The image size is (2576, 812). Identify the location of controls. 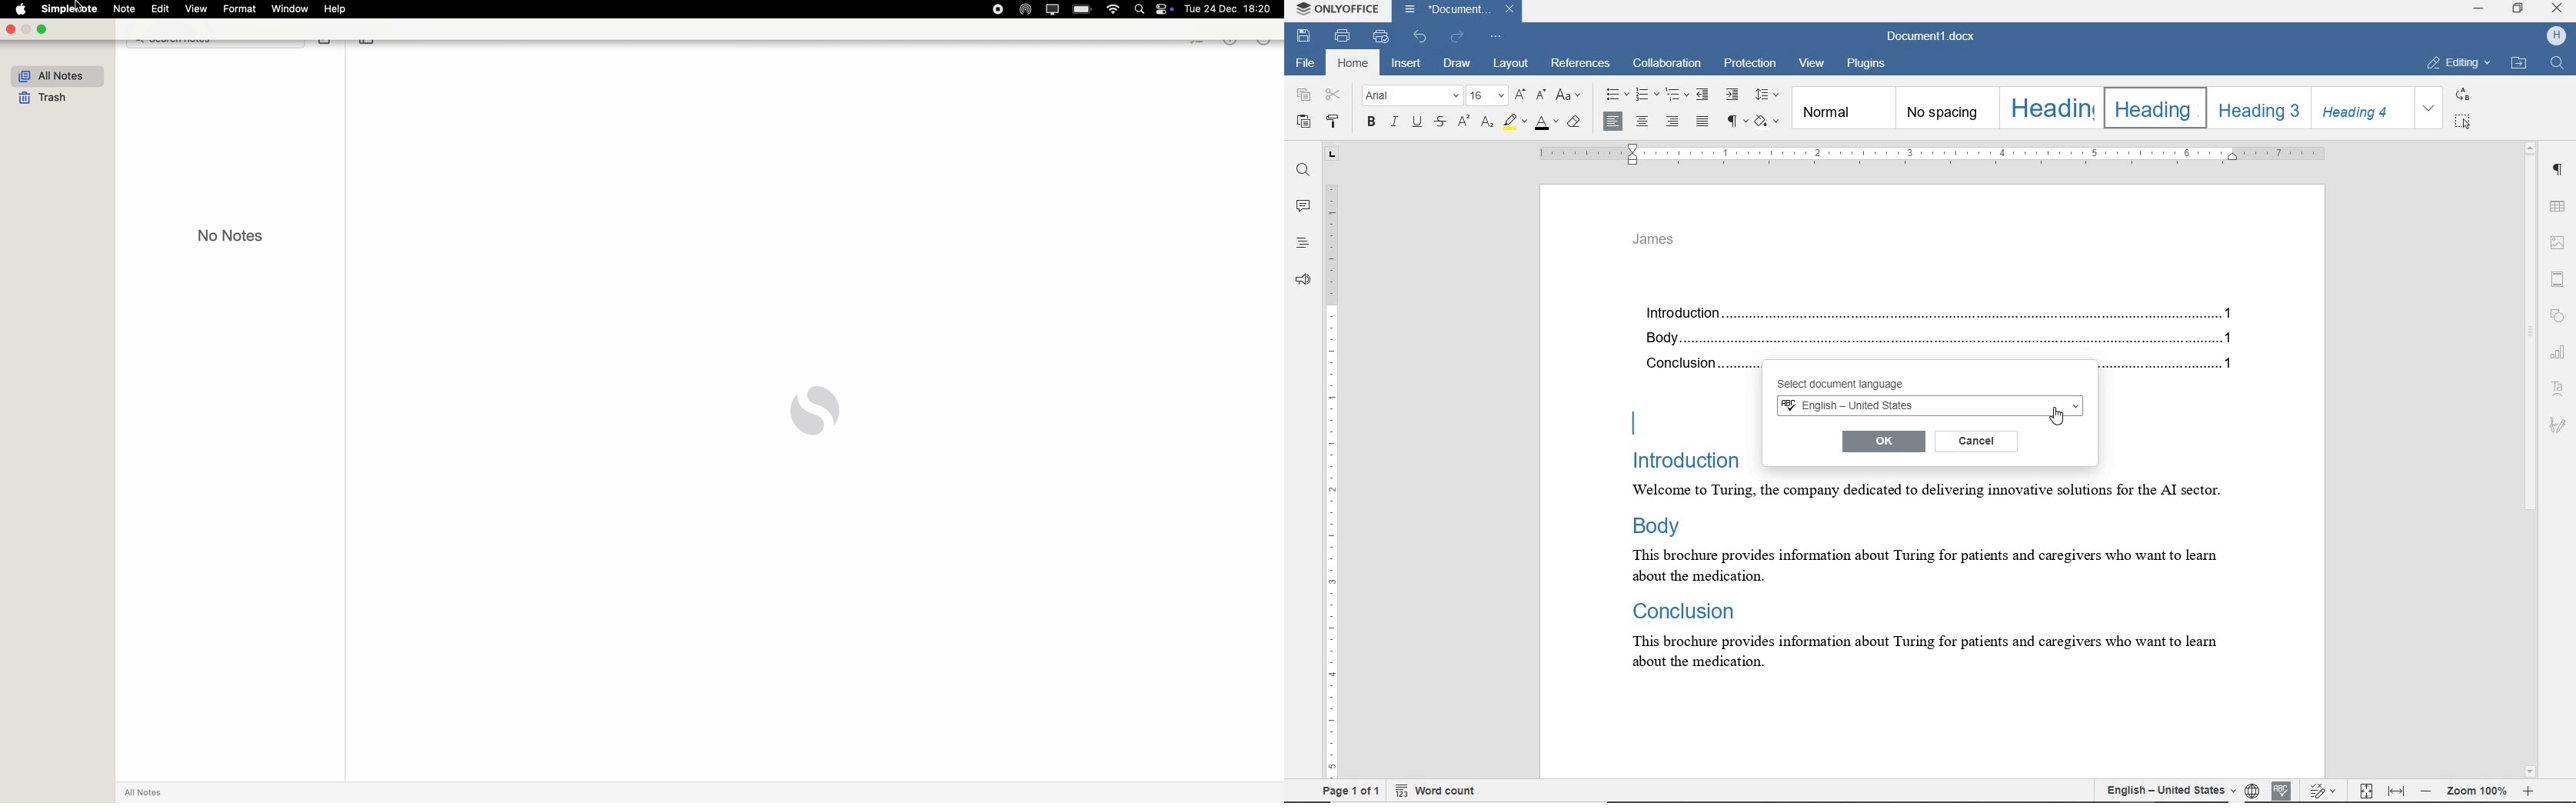
(1169, 9).